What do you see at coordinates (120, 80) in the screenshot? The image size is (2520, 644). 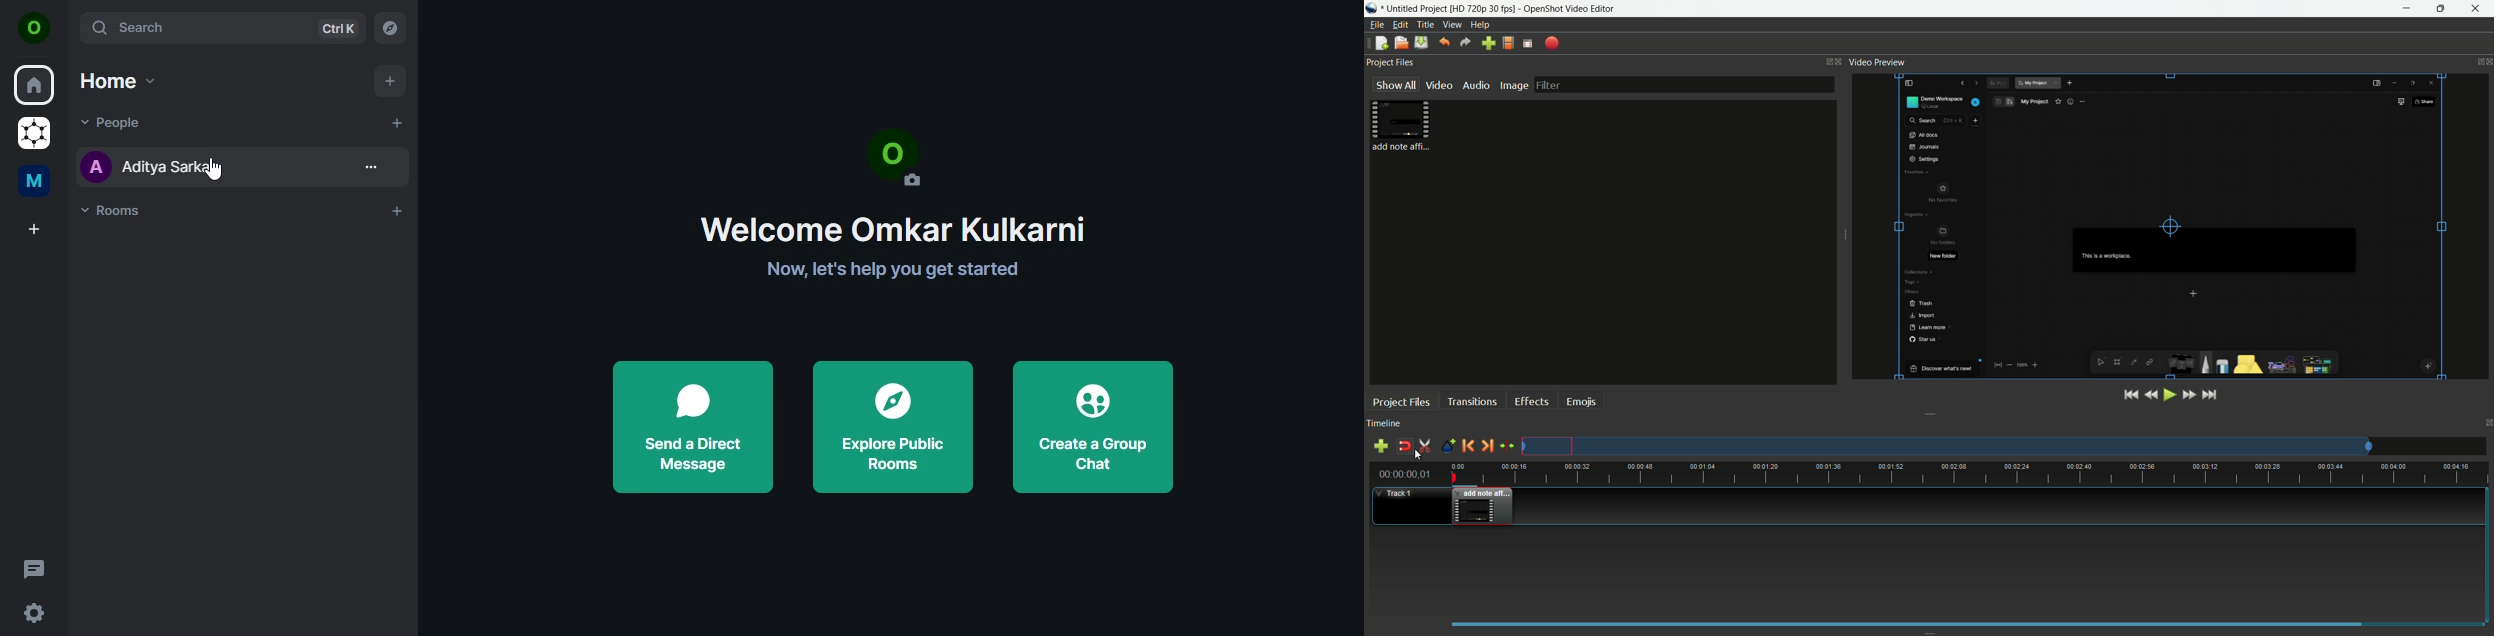 I see `home` at bounding box center [120, 80].